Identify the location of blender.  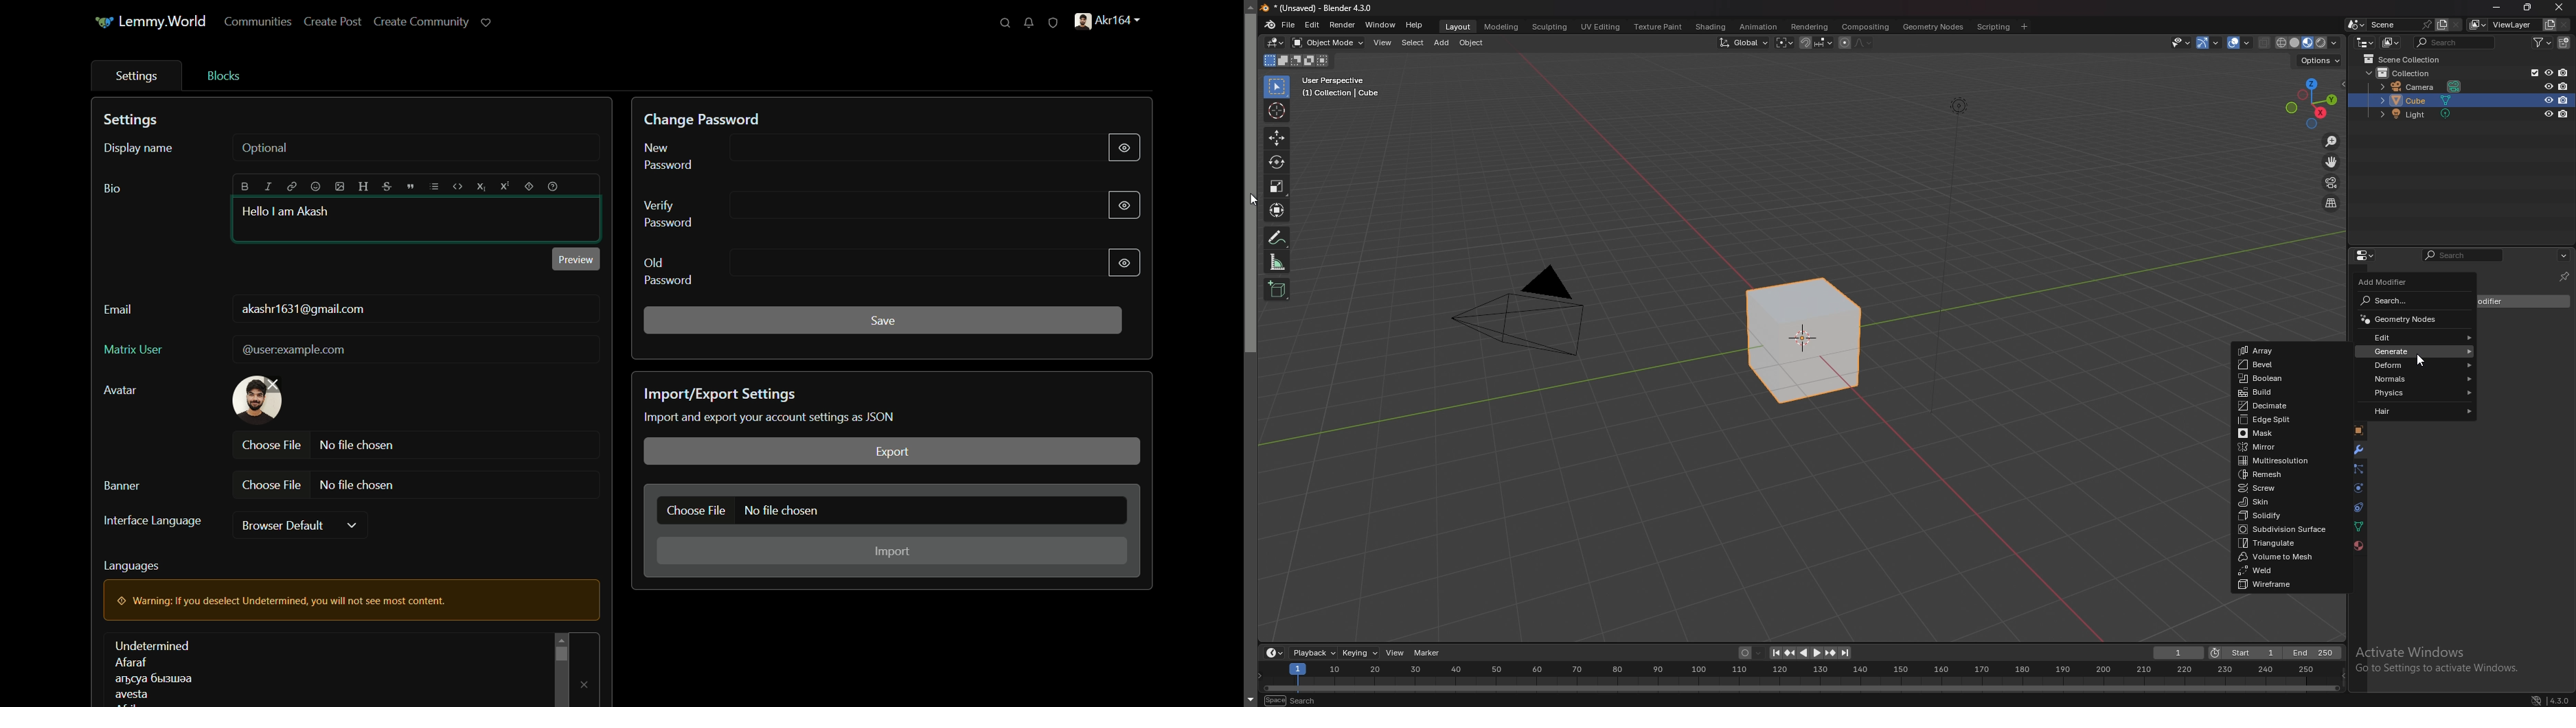
(1270, 23).